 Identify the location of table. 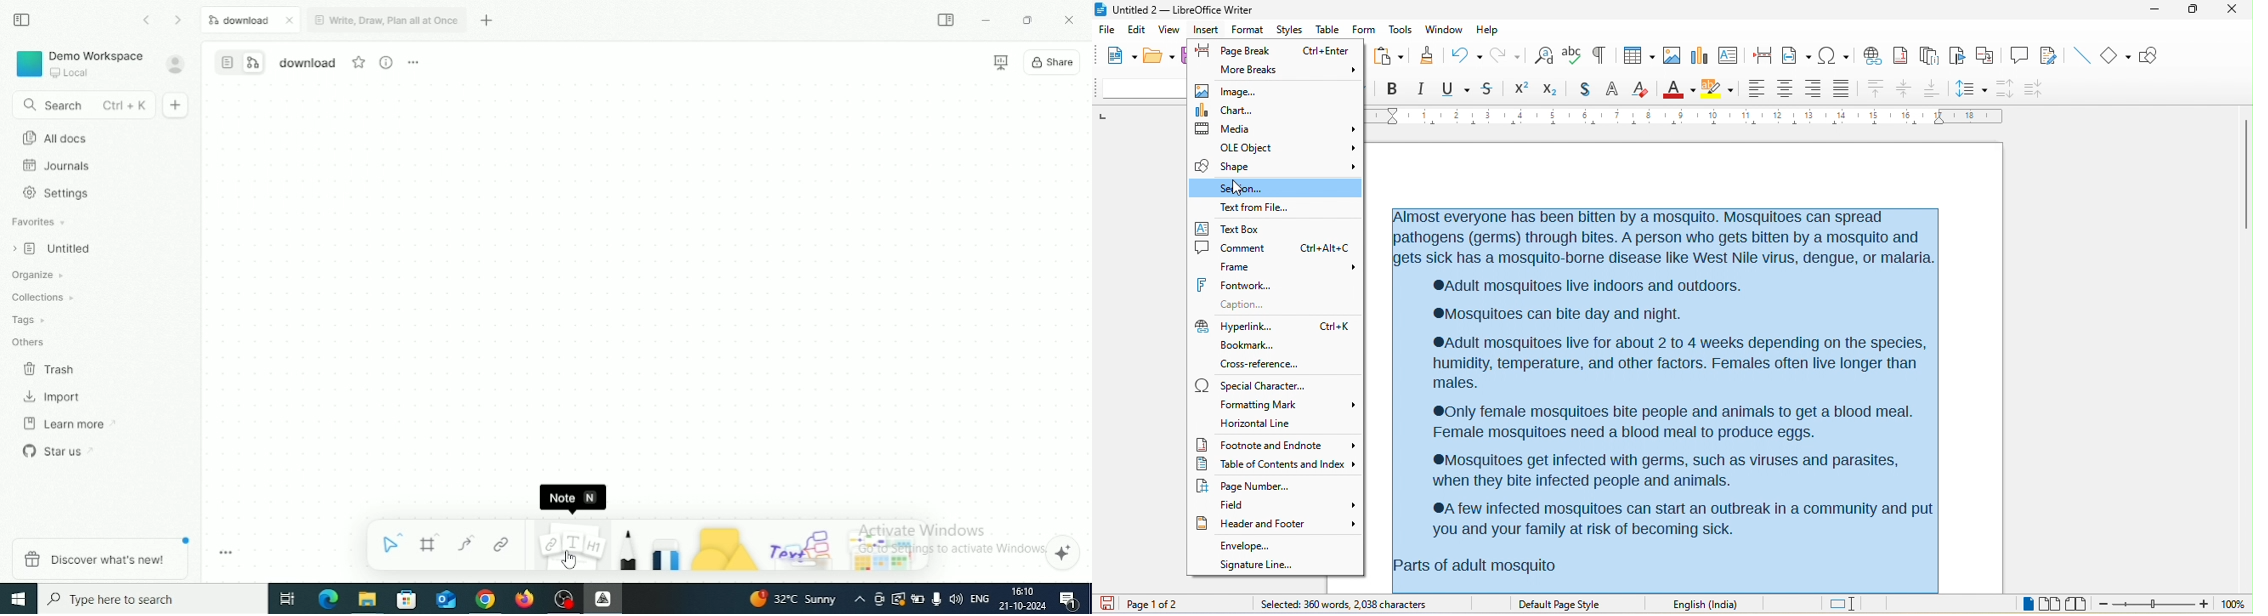
(1327, 29).